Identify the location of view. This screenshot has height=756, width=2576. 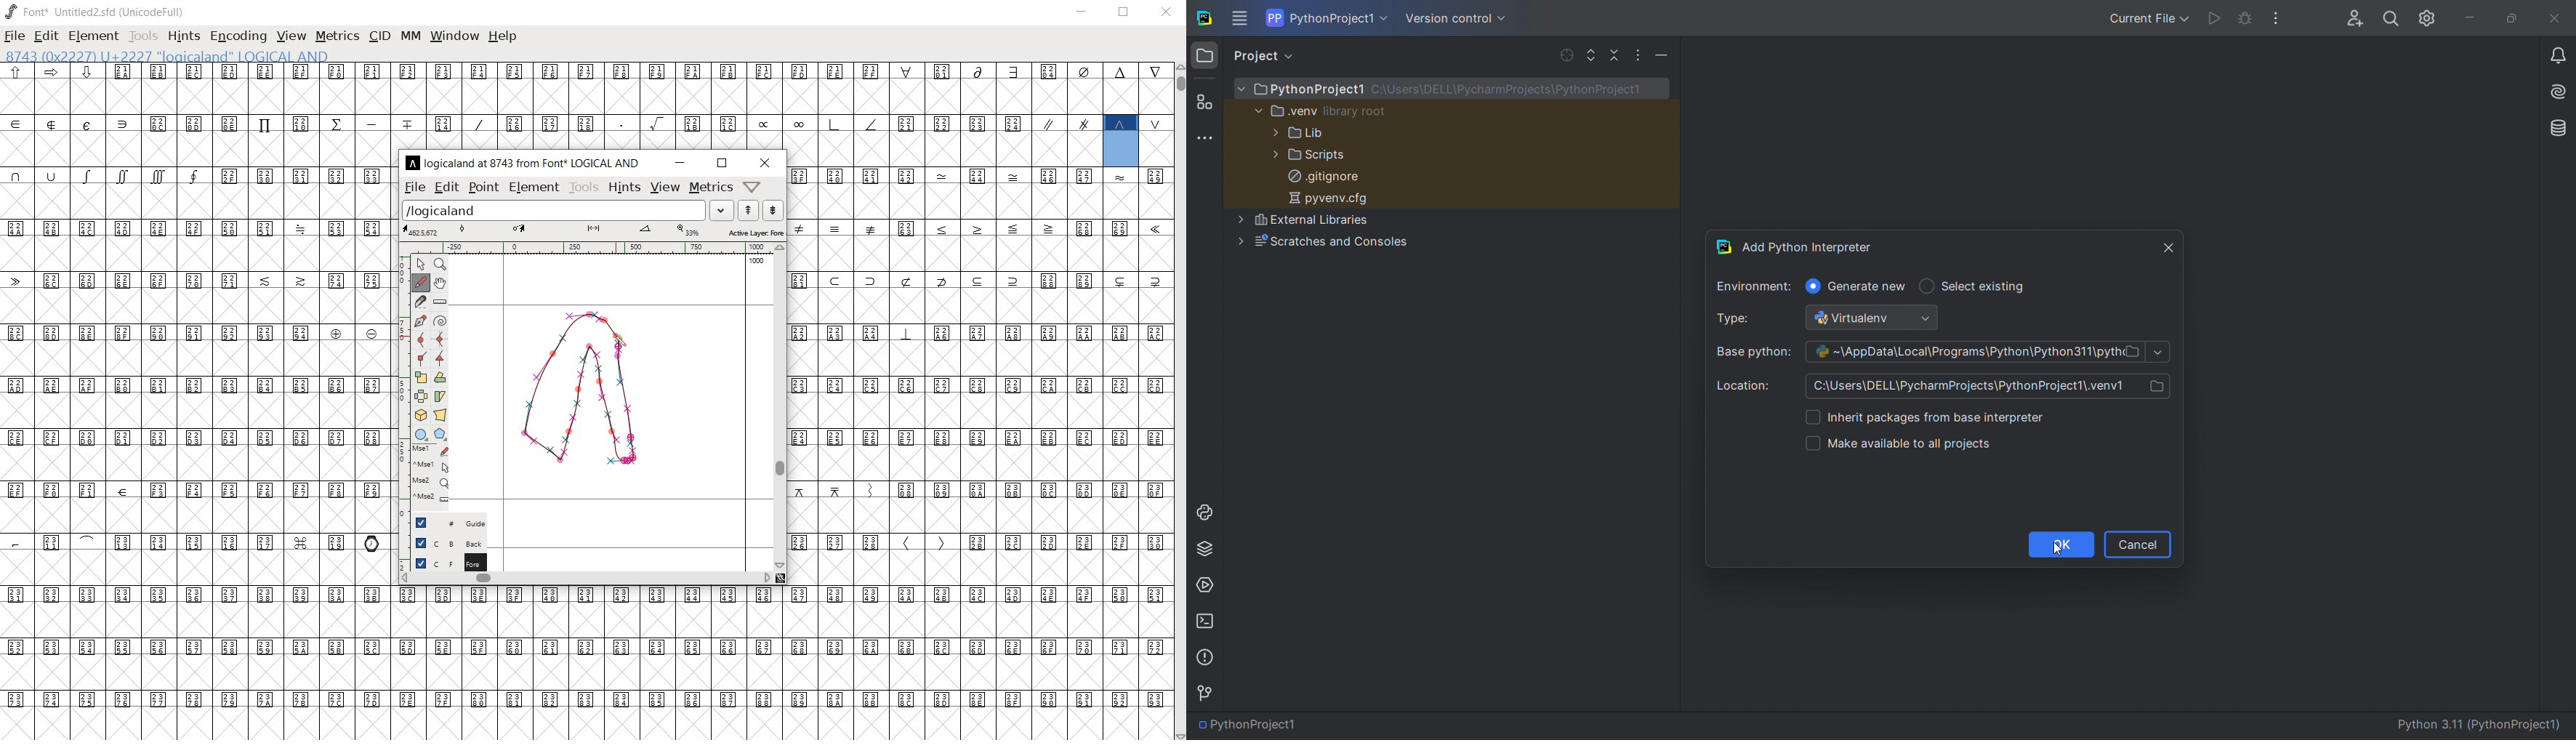
(664, 187).